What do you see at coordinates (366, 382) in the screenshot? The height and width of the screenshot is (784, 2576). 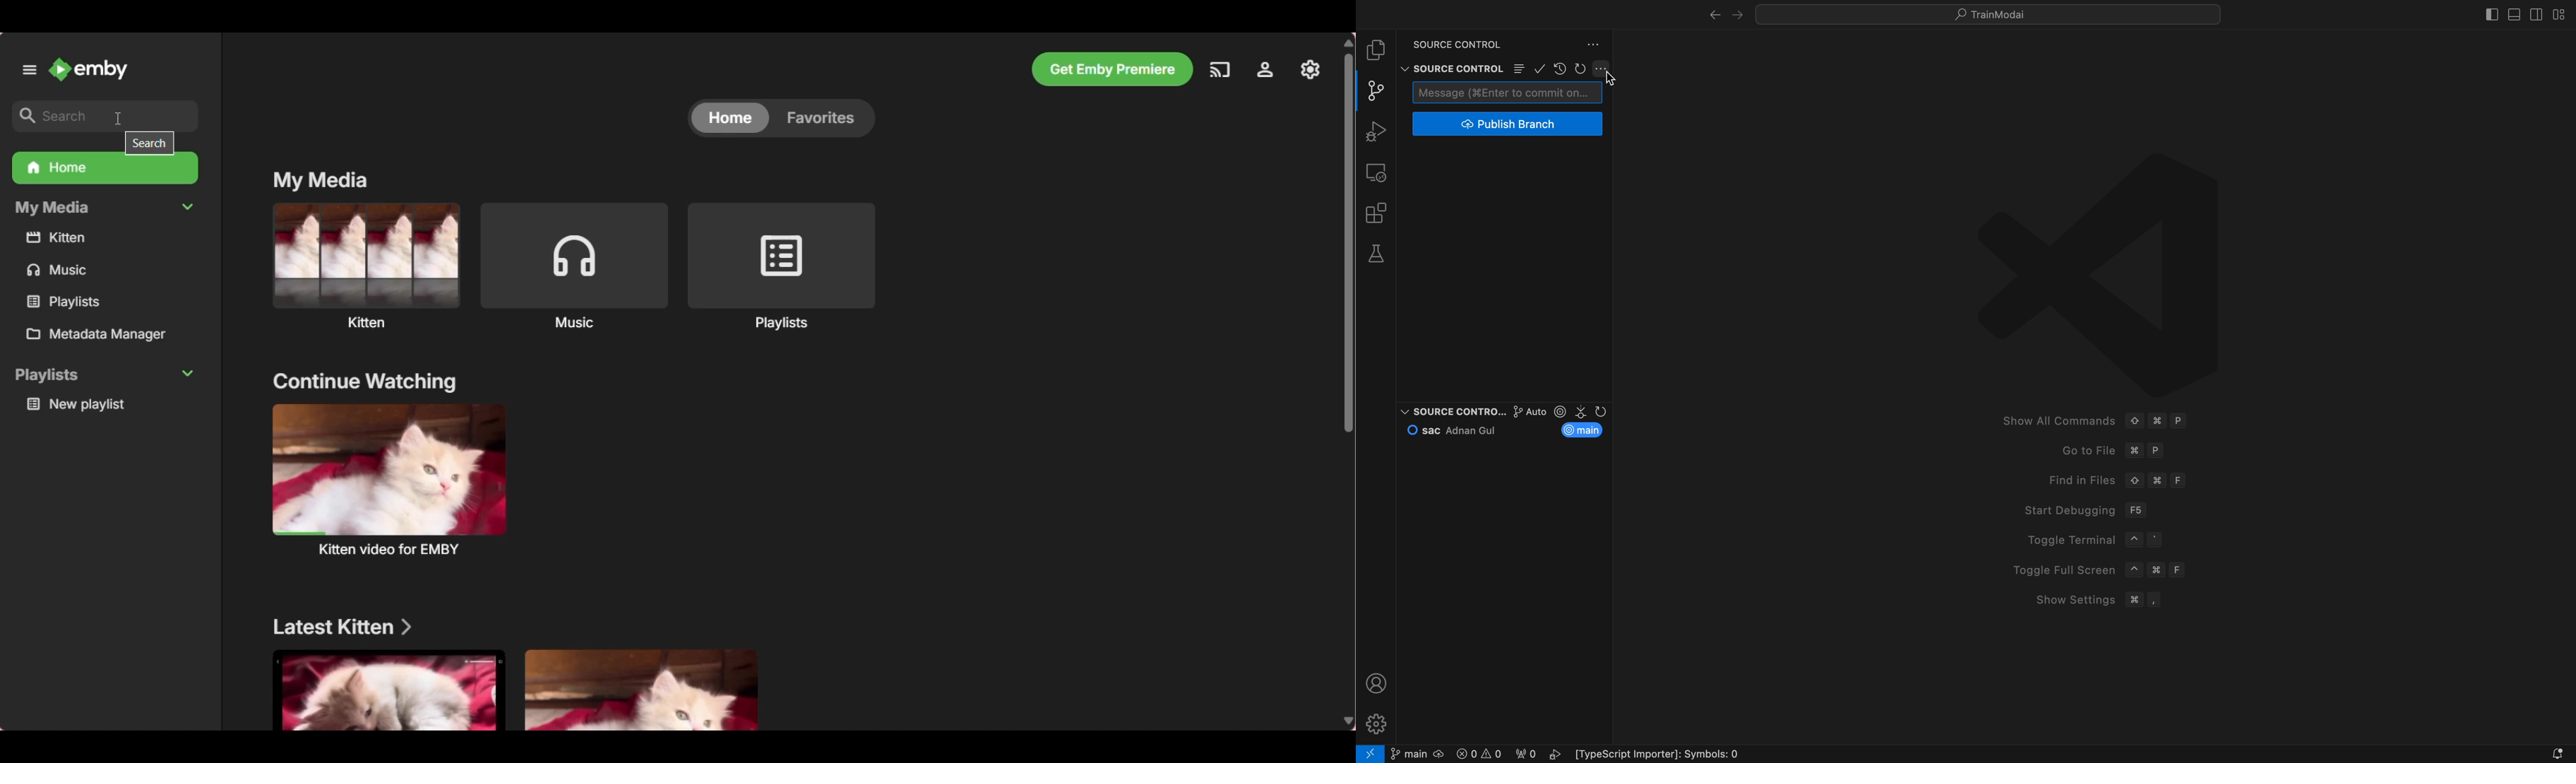 I see `continue watching` at bounding box center [366, 382].